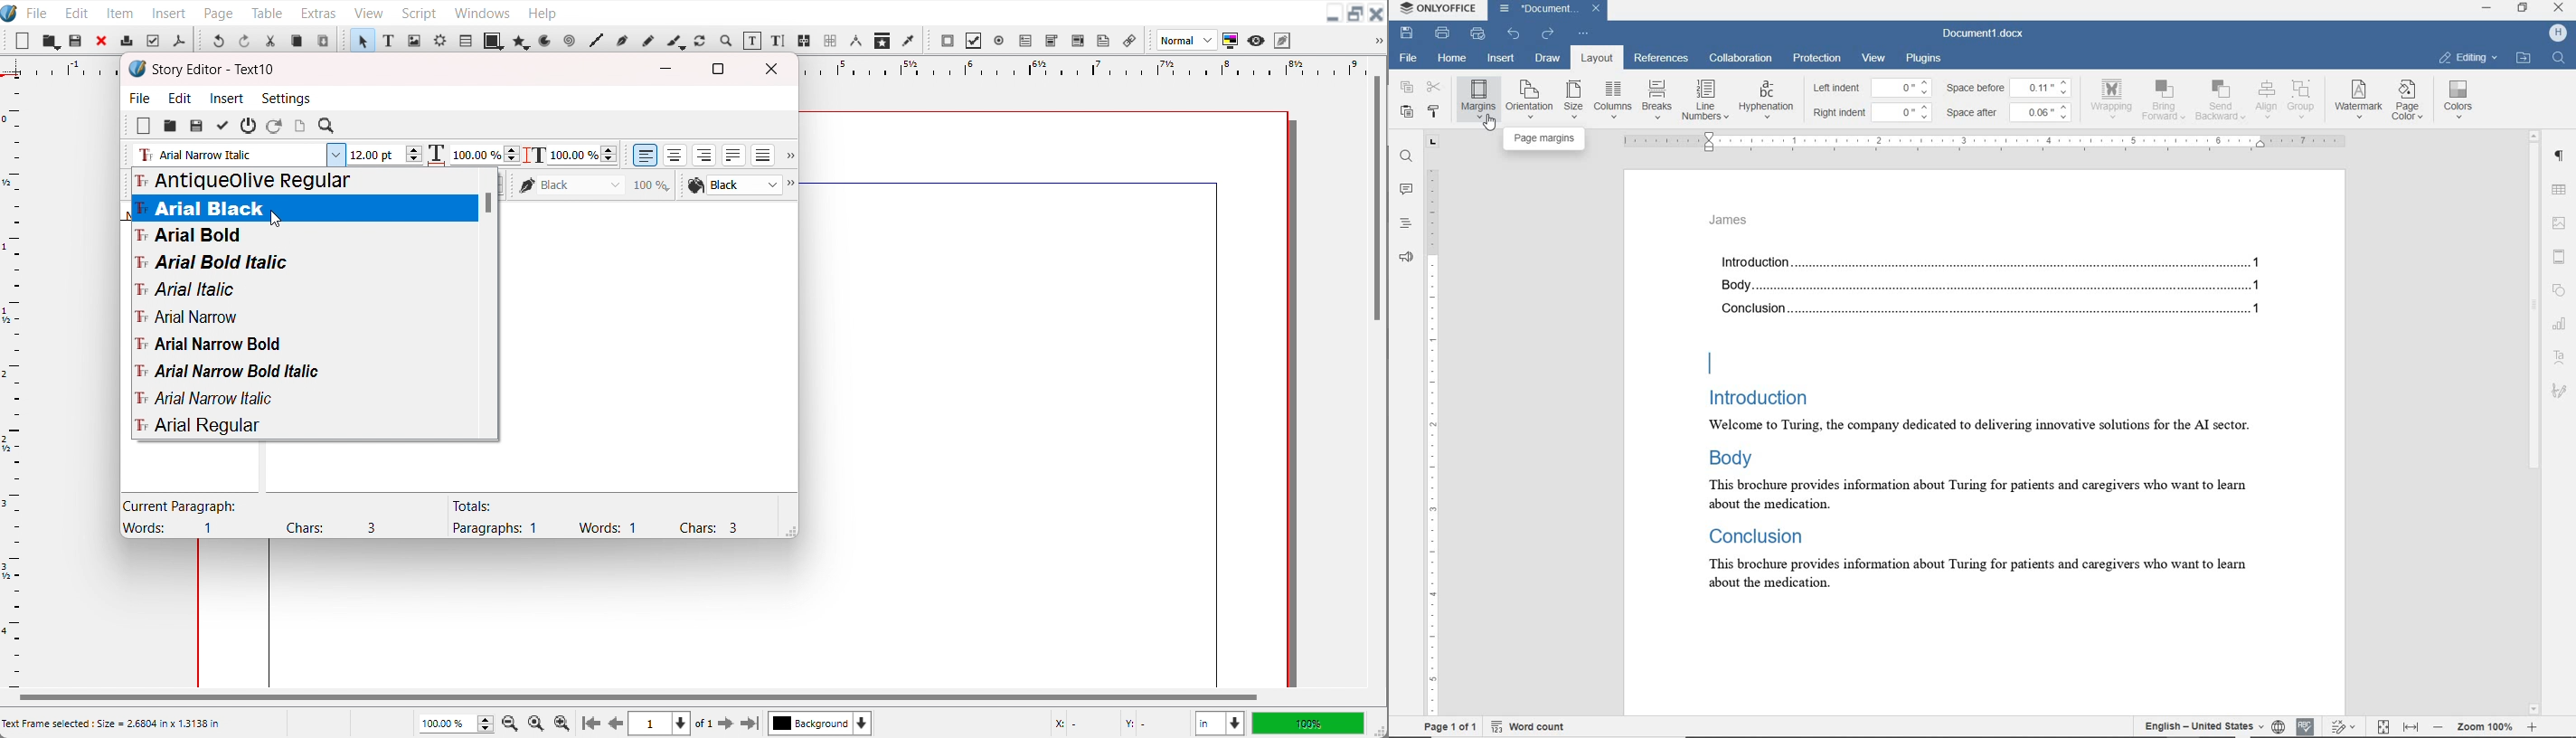 This screenshot has height=756, width=2576. I want to click on Shape, so click(494, 40).